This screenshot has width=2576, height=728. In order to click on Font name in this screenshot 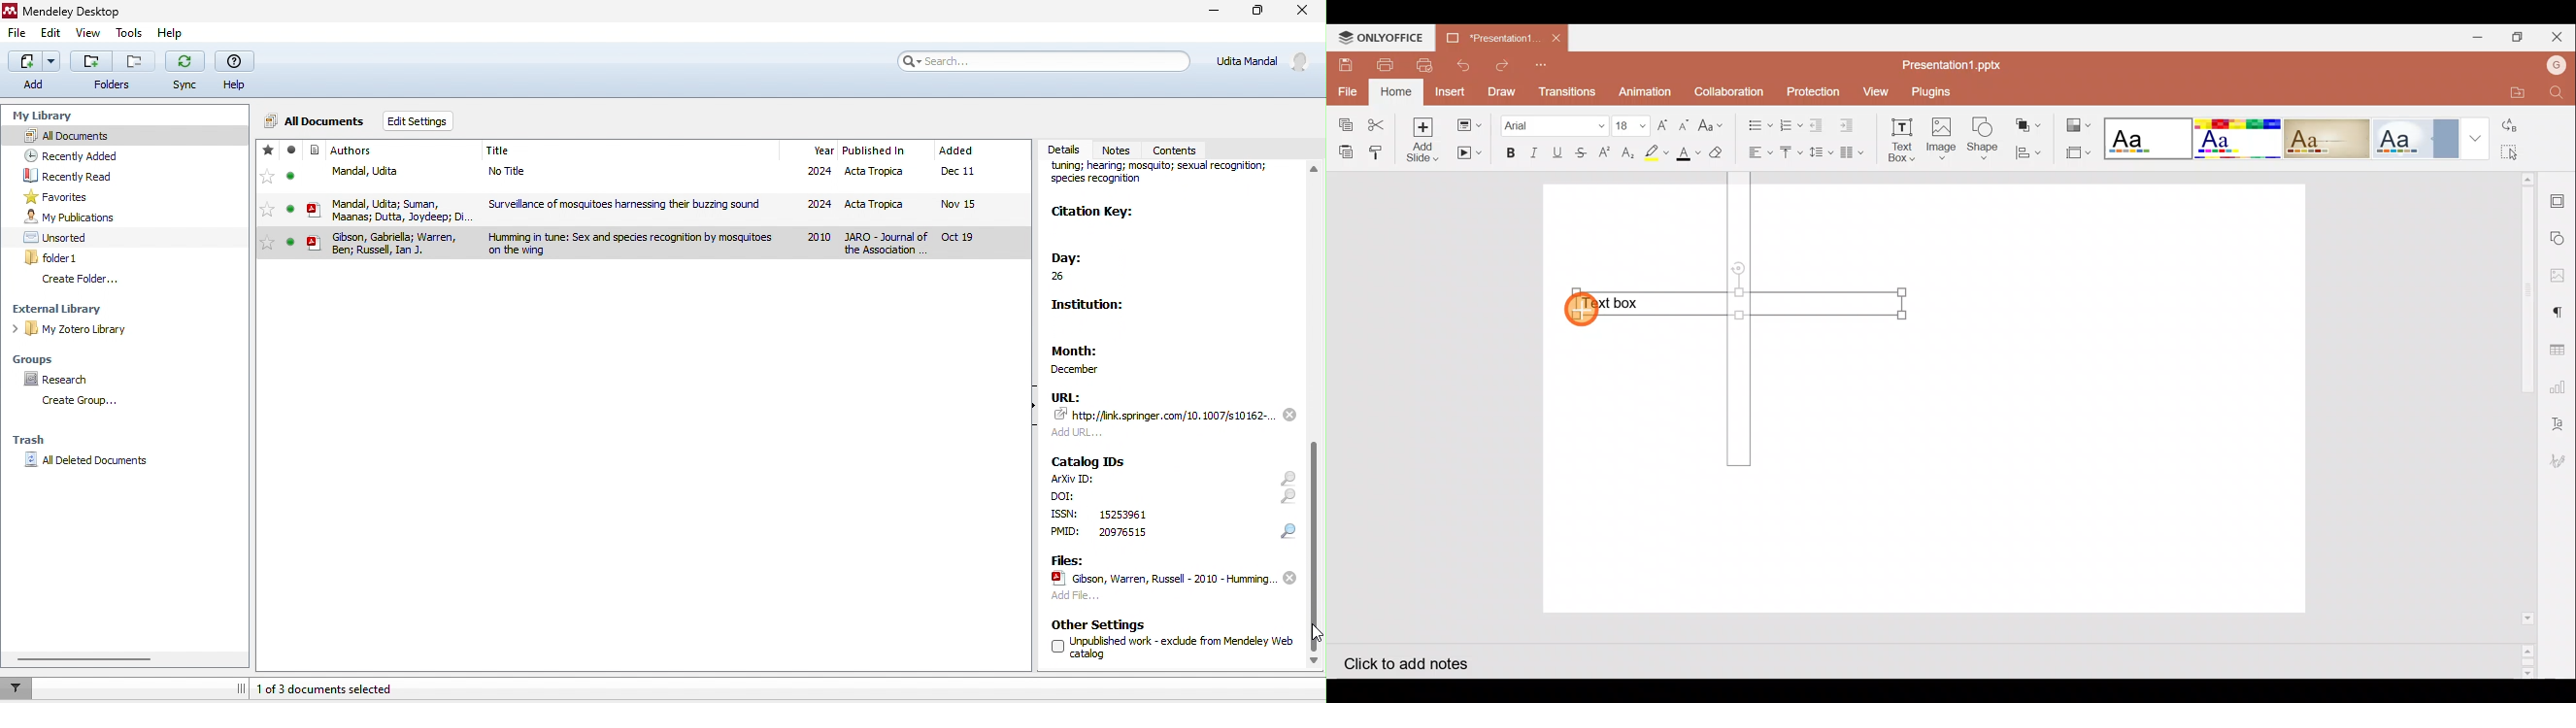, I will do `click(1554, 124)`.